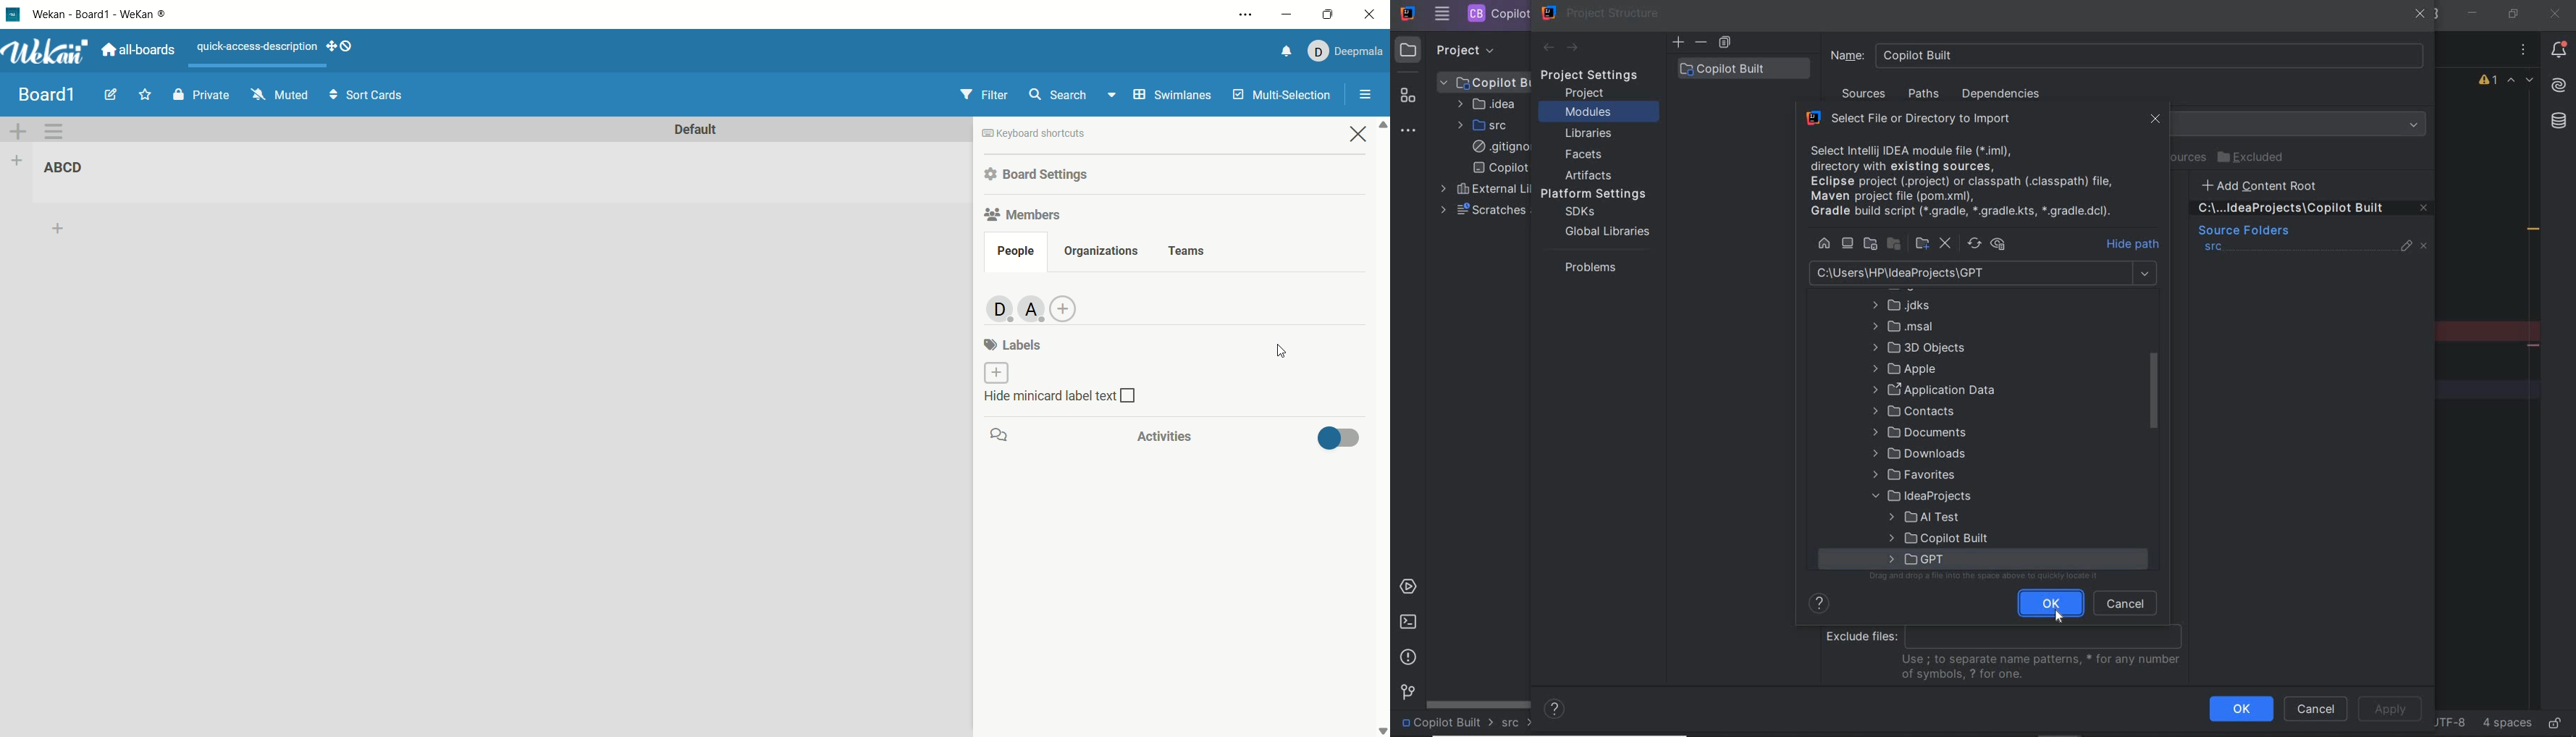  What do you see at coordinates (1347, 51) in the screenshot?
I see `account` at bounding box center [1347, 51].